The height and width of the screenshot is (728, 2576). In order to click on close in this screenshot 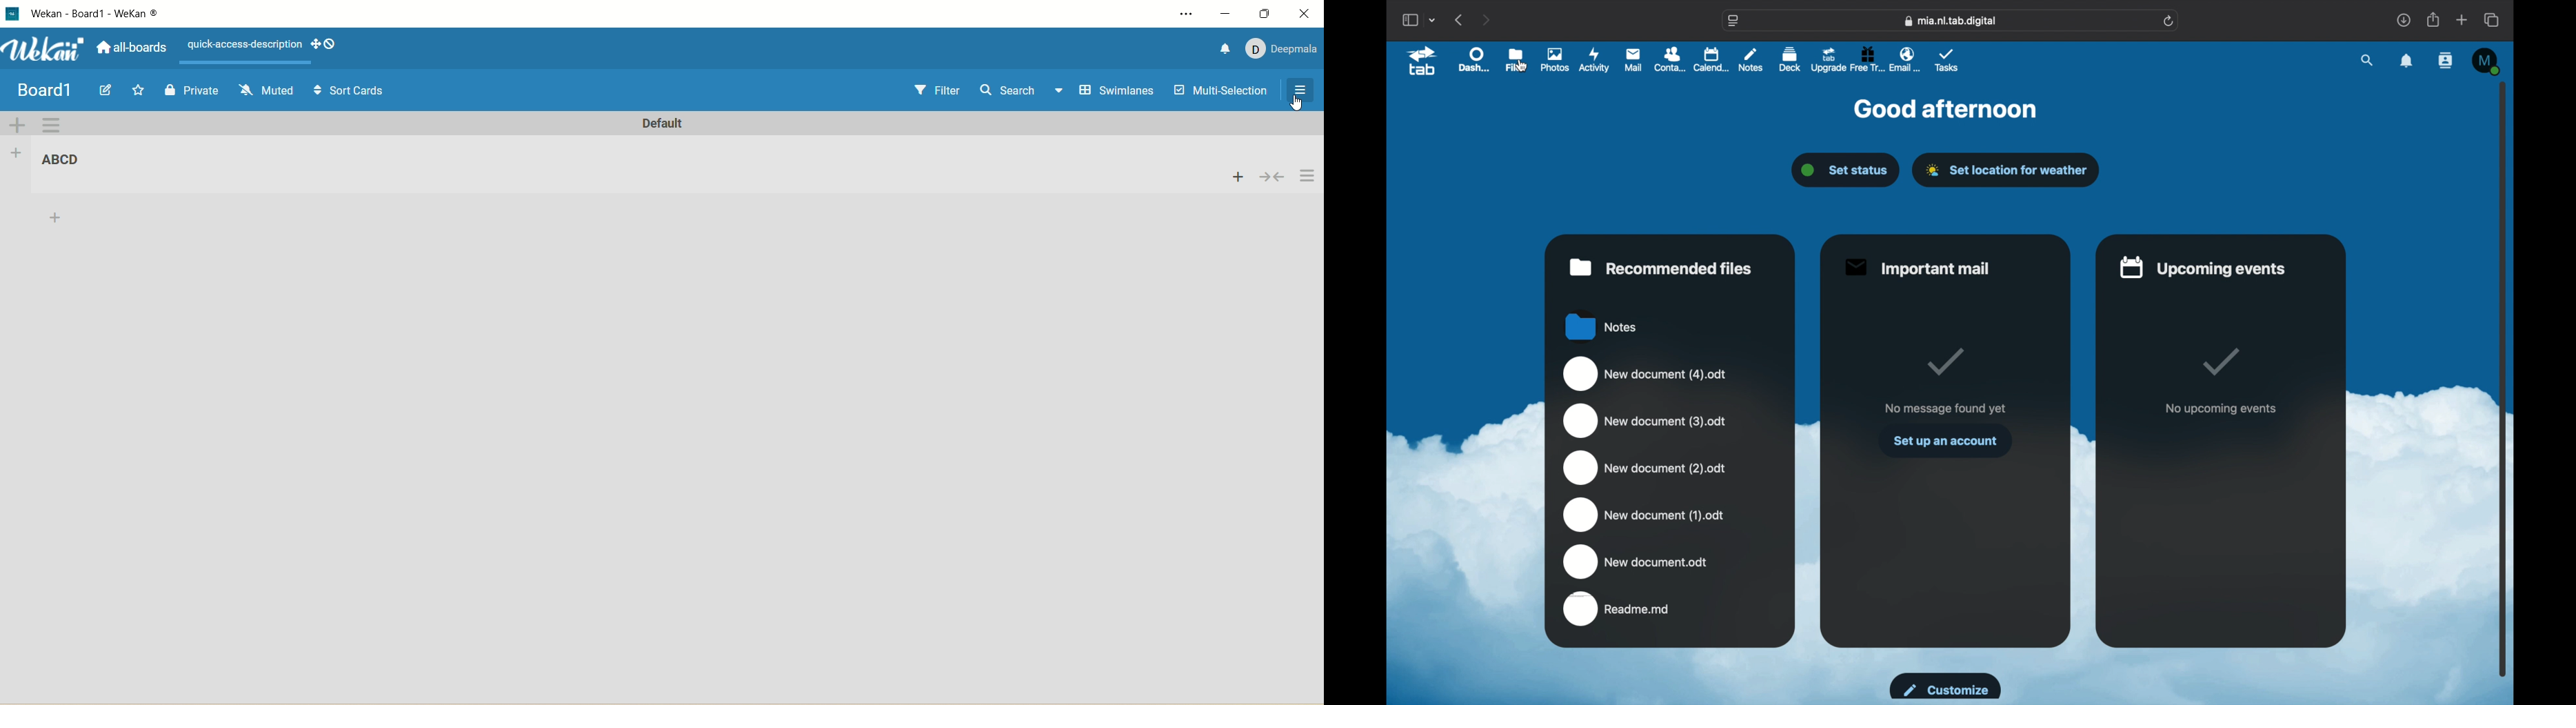, I will do `click(1305, 16)`.